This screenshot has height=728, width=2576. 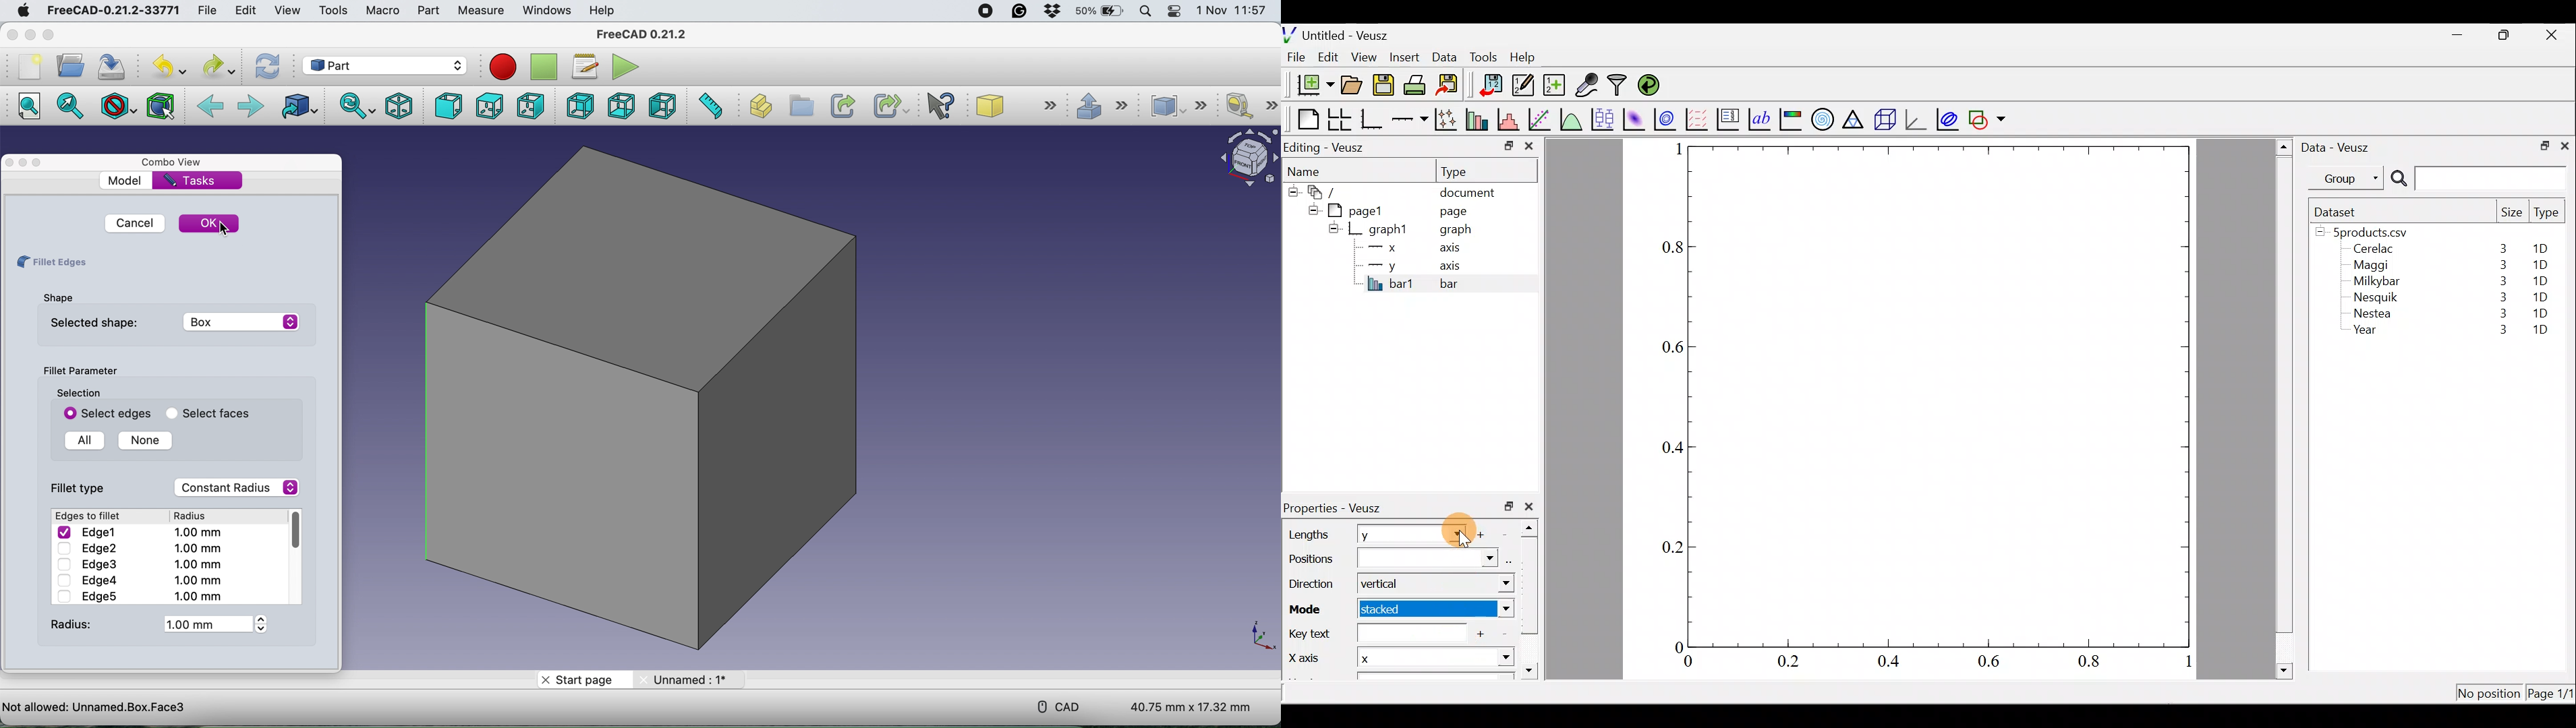 What do you see at coordinates (2490, 694) in the screenshot?
I see `No position` at bounding box center [2490, 694].